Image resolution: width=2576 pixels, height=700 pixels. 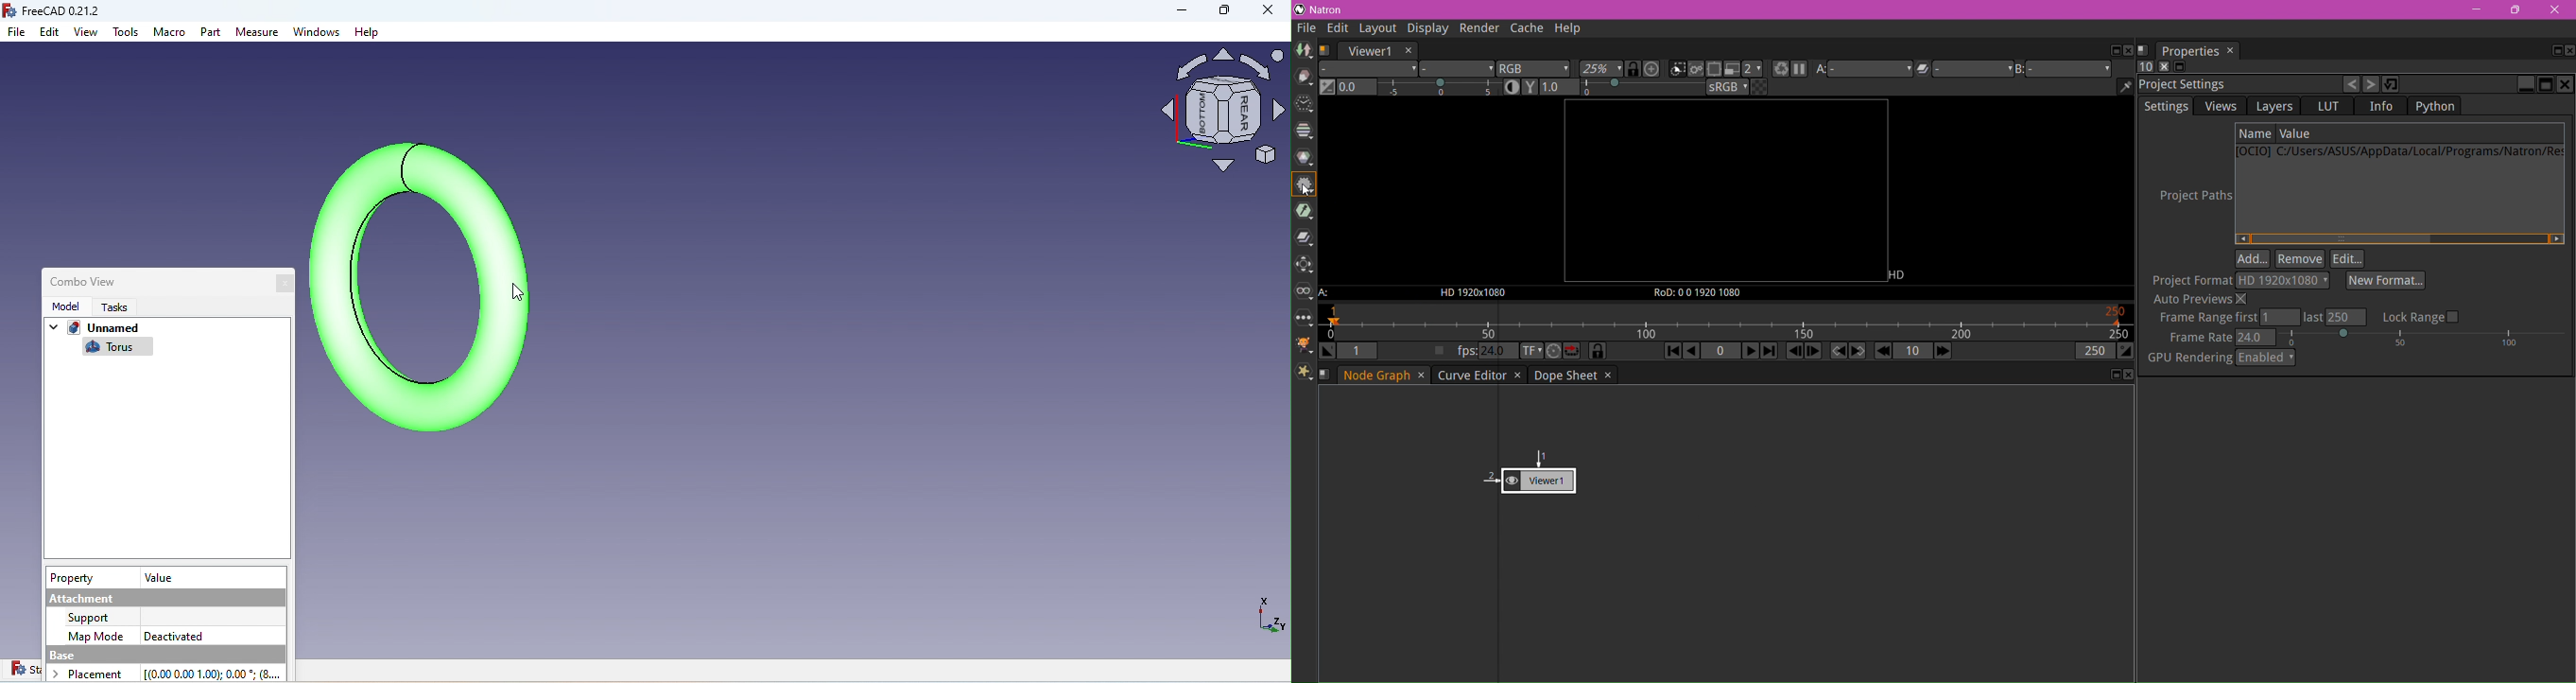 I want to click on Image farme, so click(x=1725, y=192).